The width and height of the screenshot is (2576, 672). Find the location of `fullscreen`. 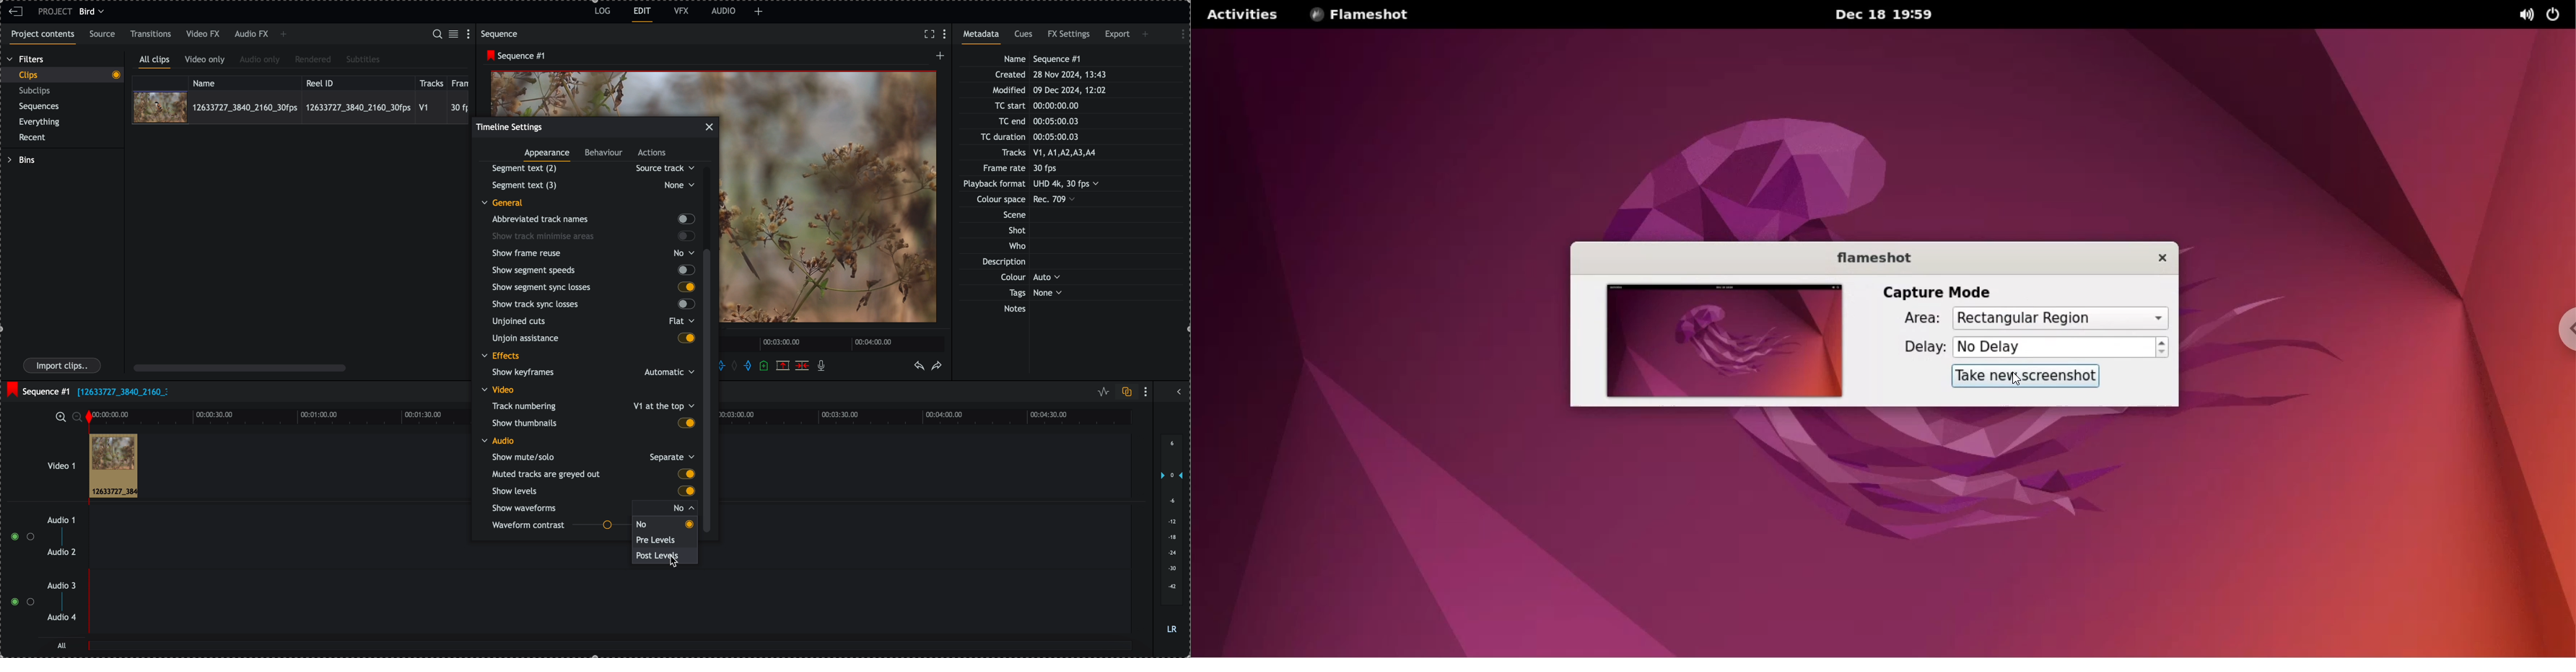

fullscreen is located at coordinates (930, 34).